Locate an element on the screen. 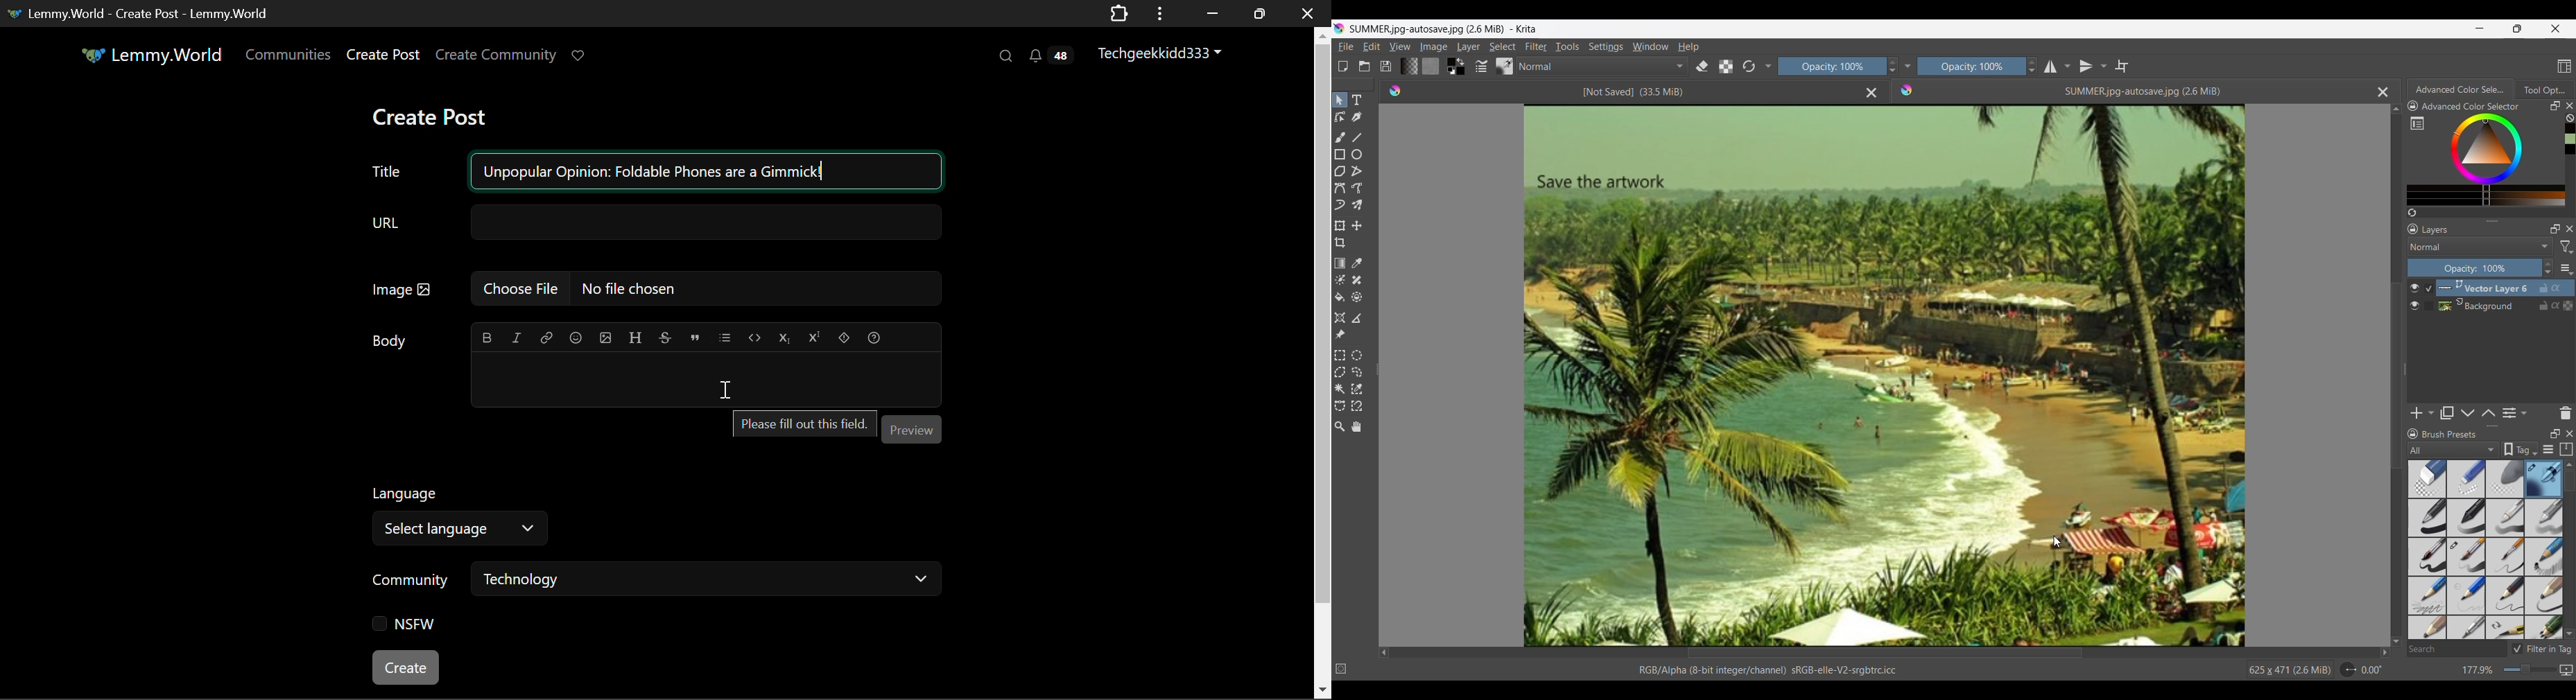 The image size is (2576, 700). Float Layers panel is located at coordinates (2556, 229).